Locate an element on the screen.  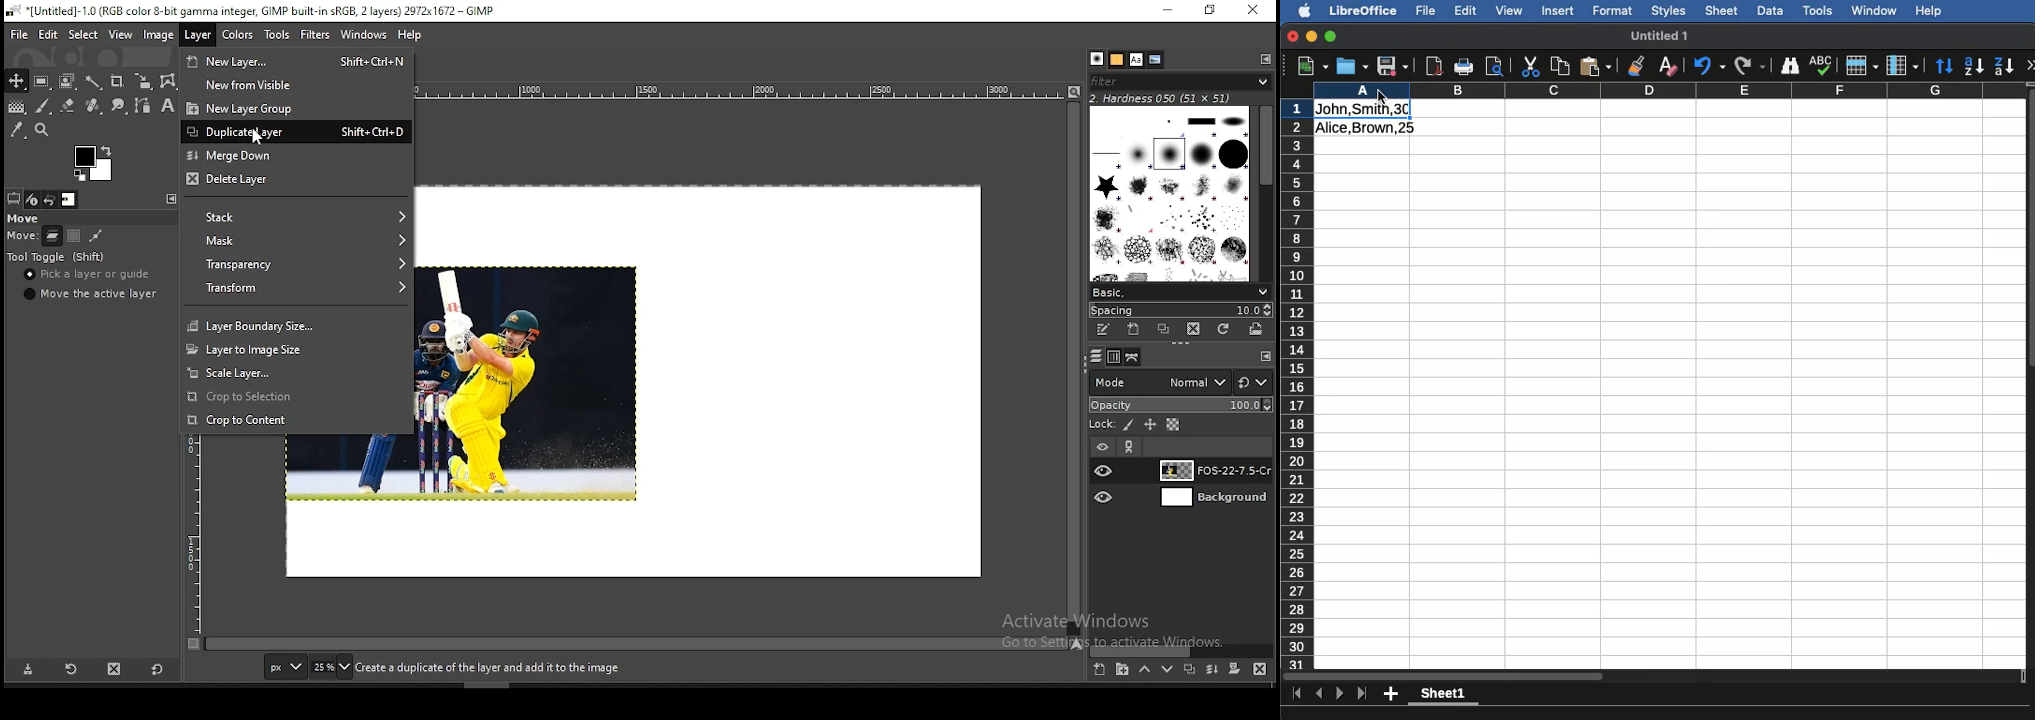
More is located at coordinates (2031, 64).